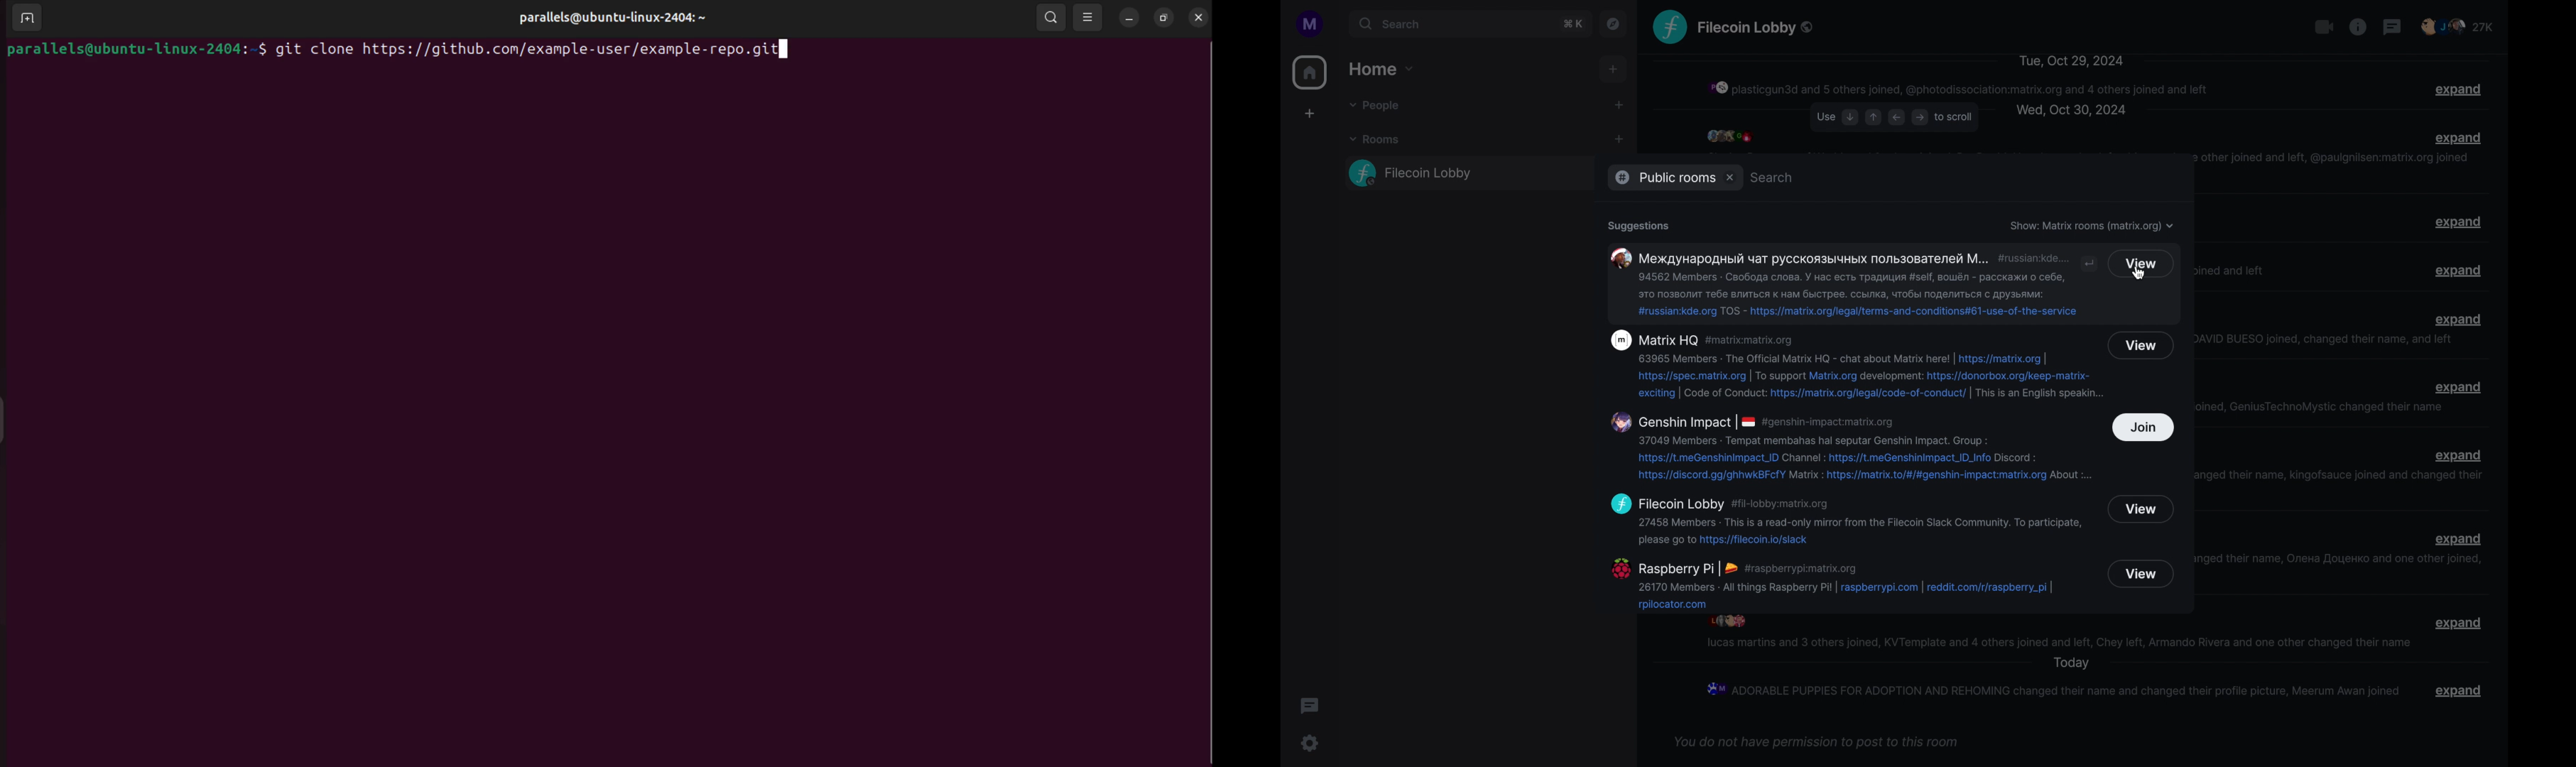  Describe the element at coordinates (1850, 365) in the screenshot. I see `Matrix HQ #matrix:matrix.org

63965 Members - The Official Matrix HQ - chat about Matrix here! | https://matrix.org |
https://spec.matrix.org | To support Matrix.org development: https://donorbox.org/keep-matrix-
exciting | Code of Conduct: https://matrix.org/legal/code-of-conduct/ | This is an English speakin.` at that location.